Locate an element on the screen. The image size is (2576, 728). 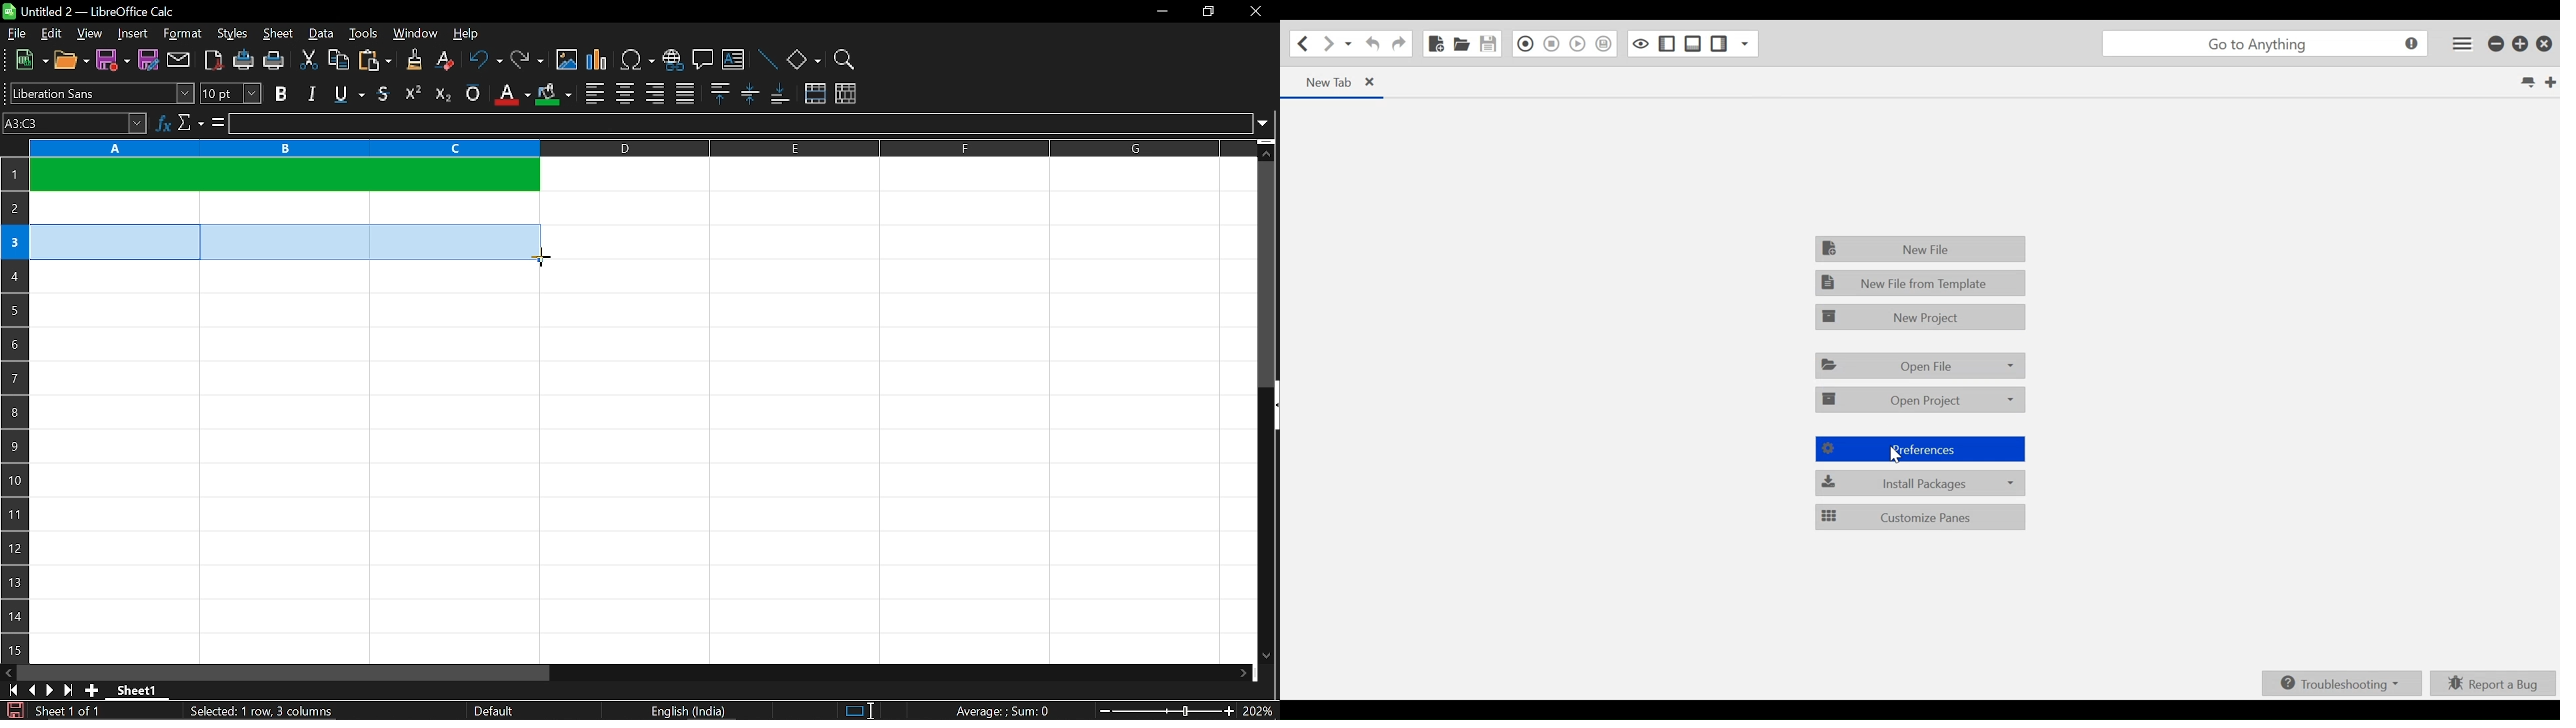
Recording in Macro is located at coordinates (1525, 44).